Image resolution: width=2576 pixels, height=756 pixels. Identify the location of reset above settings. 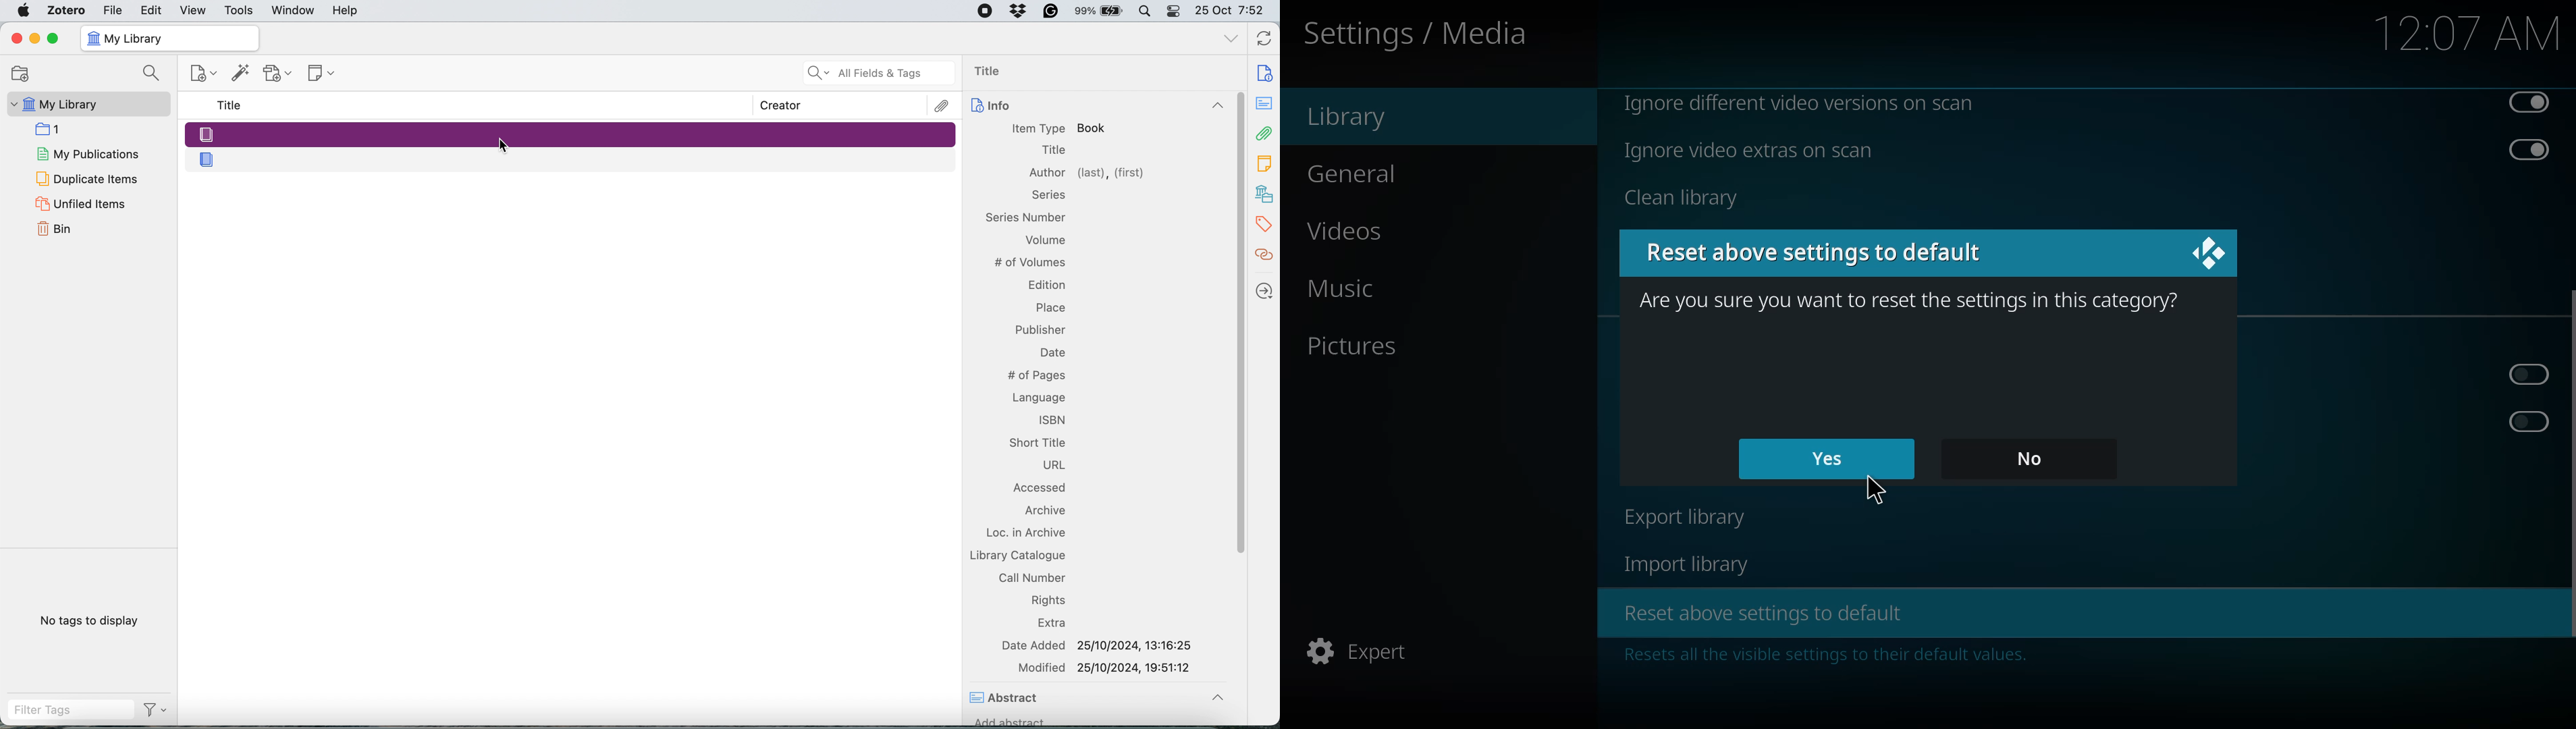
(1759, 612).